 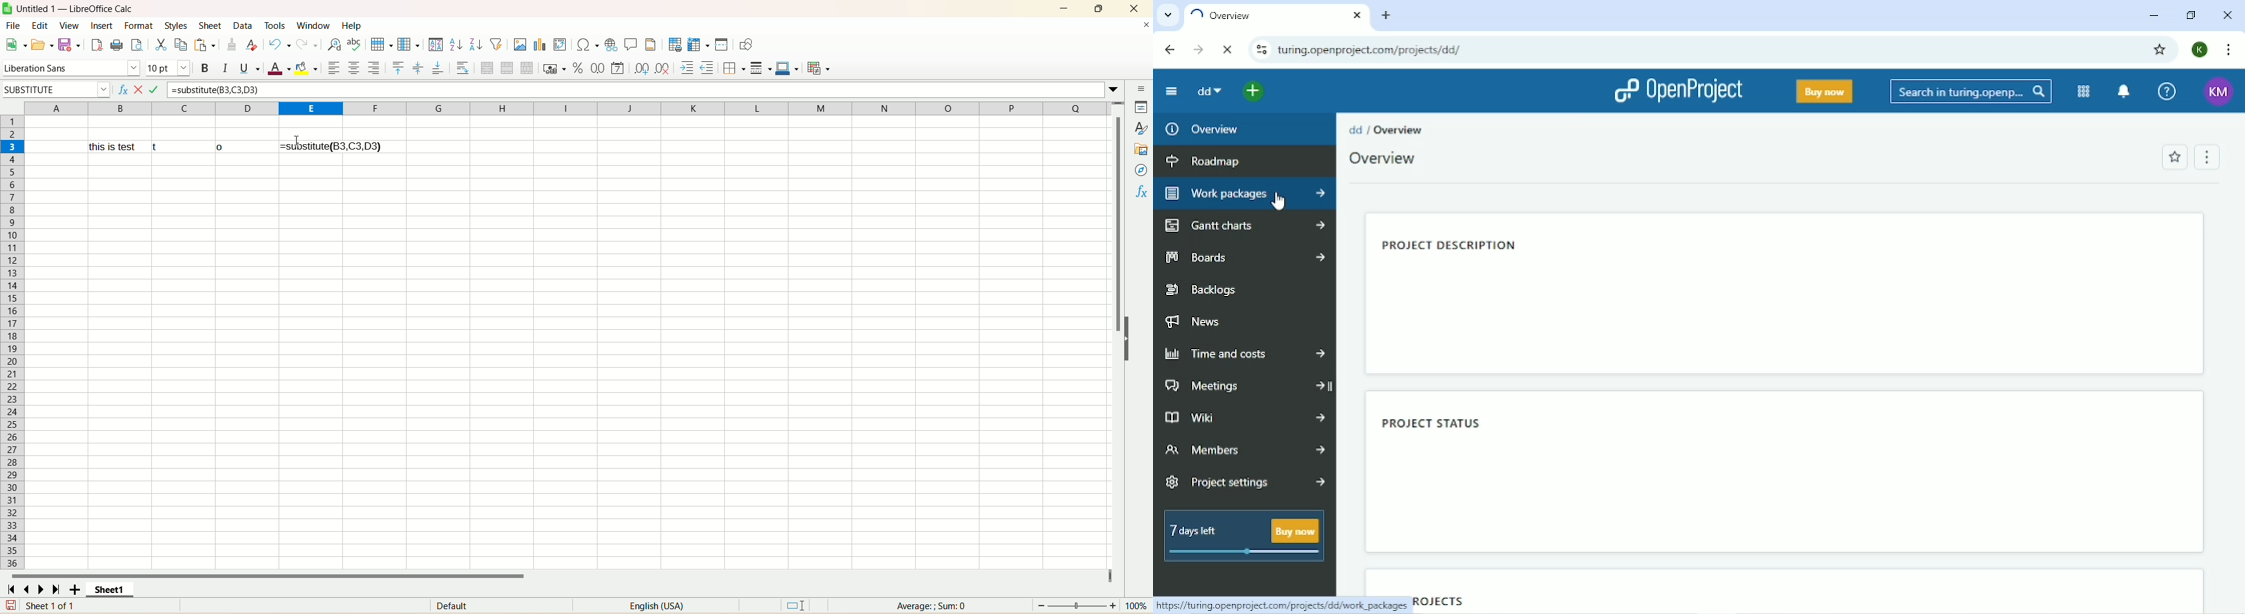 What do you see at coordinates (1210, 93) in the screenshot?
I see `dd` at bounding box center [1210, 93].